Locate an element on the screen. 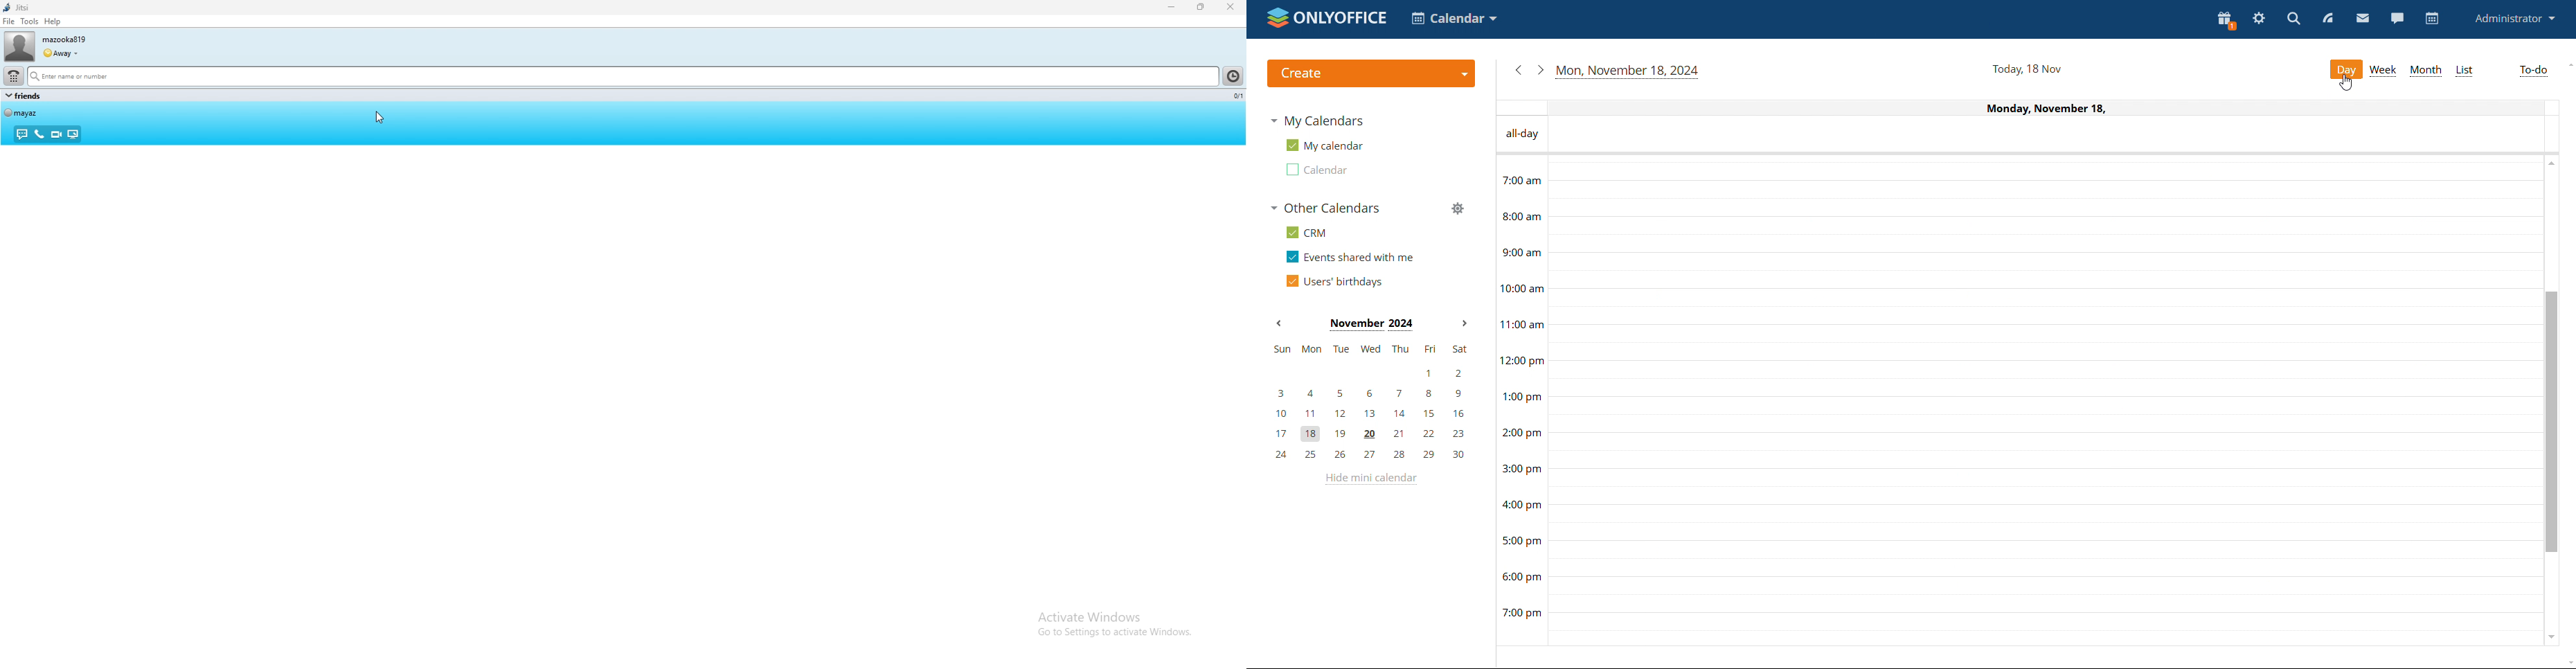  timeline is located at coordinates (1520, 399).